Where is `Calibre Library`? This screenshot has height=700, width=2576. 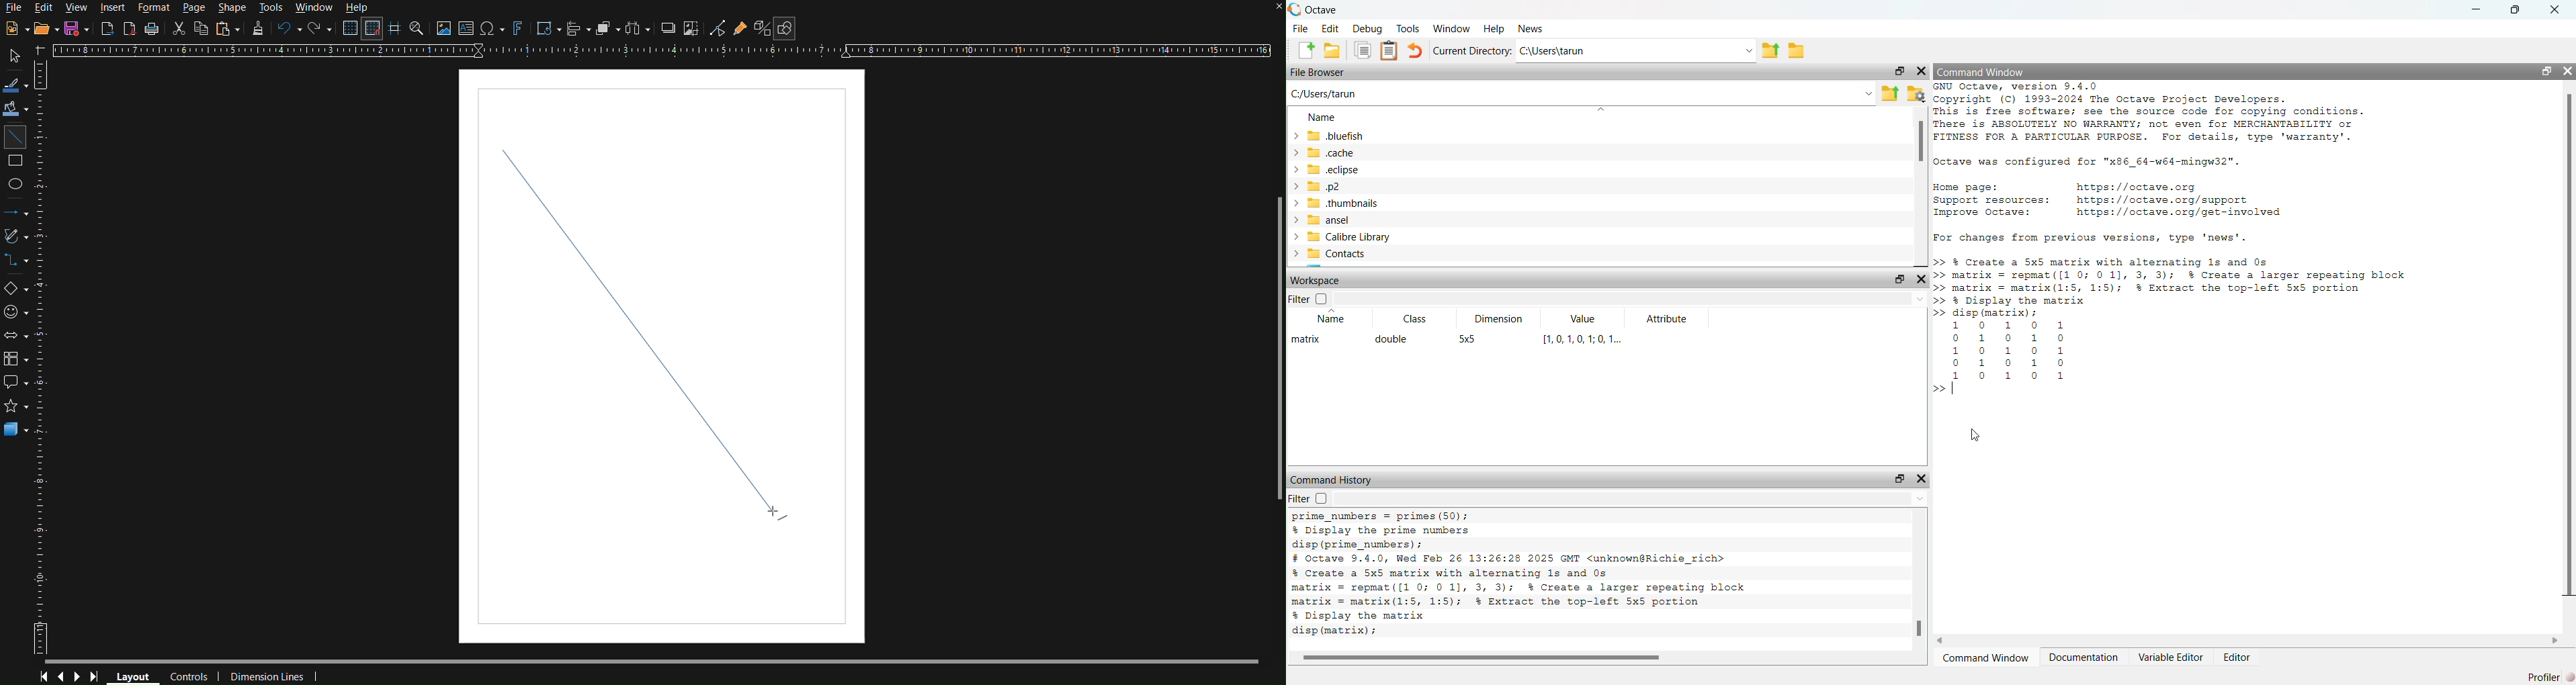 Calibre Library is located at coordinates (1349, 237).